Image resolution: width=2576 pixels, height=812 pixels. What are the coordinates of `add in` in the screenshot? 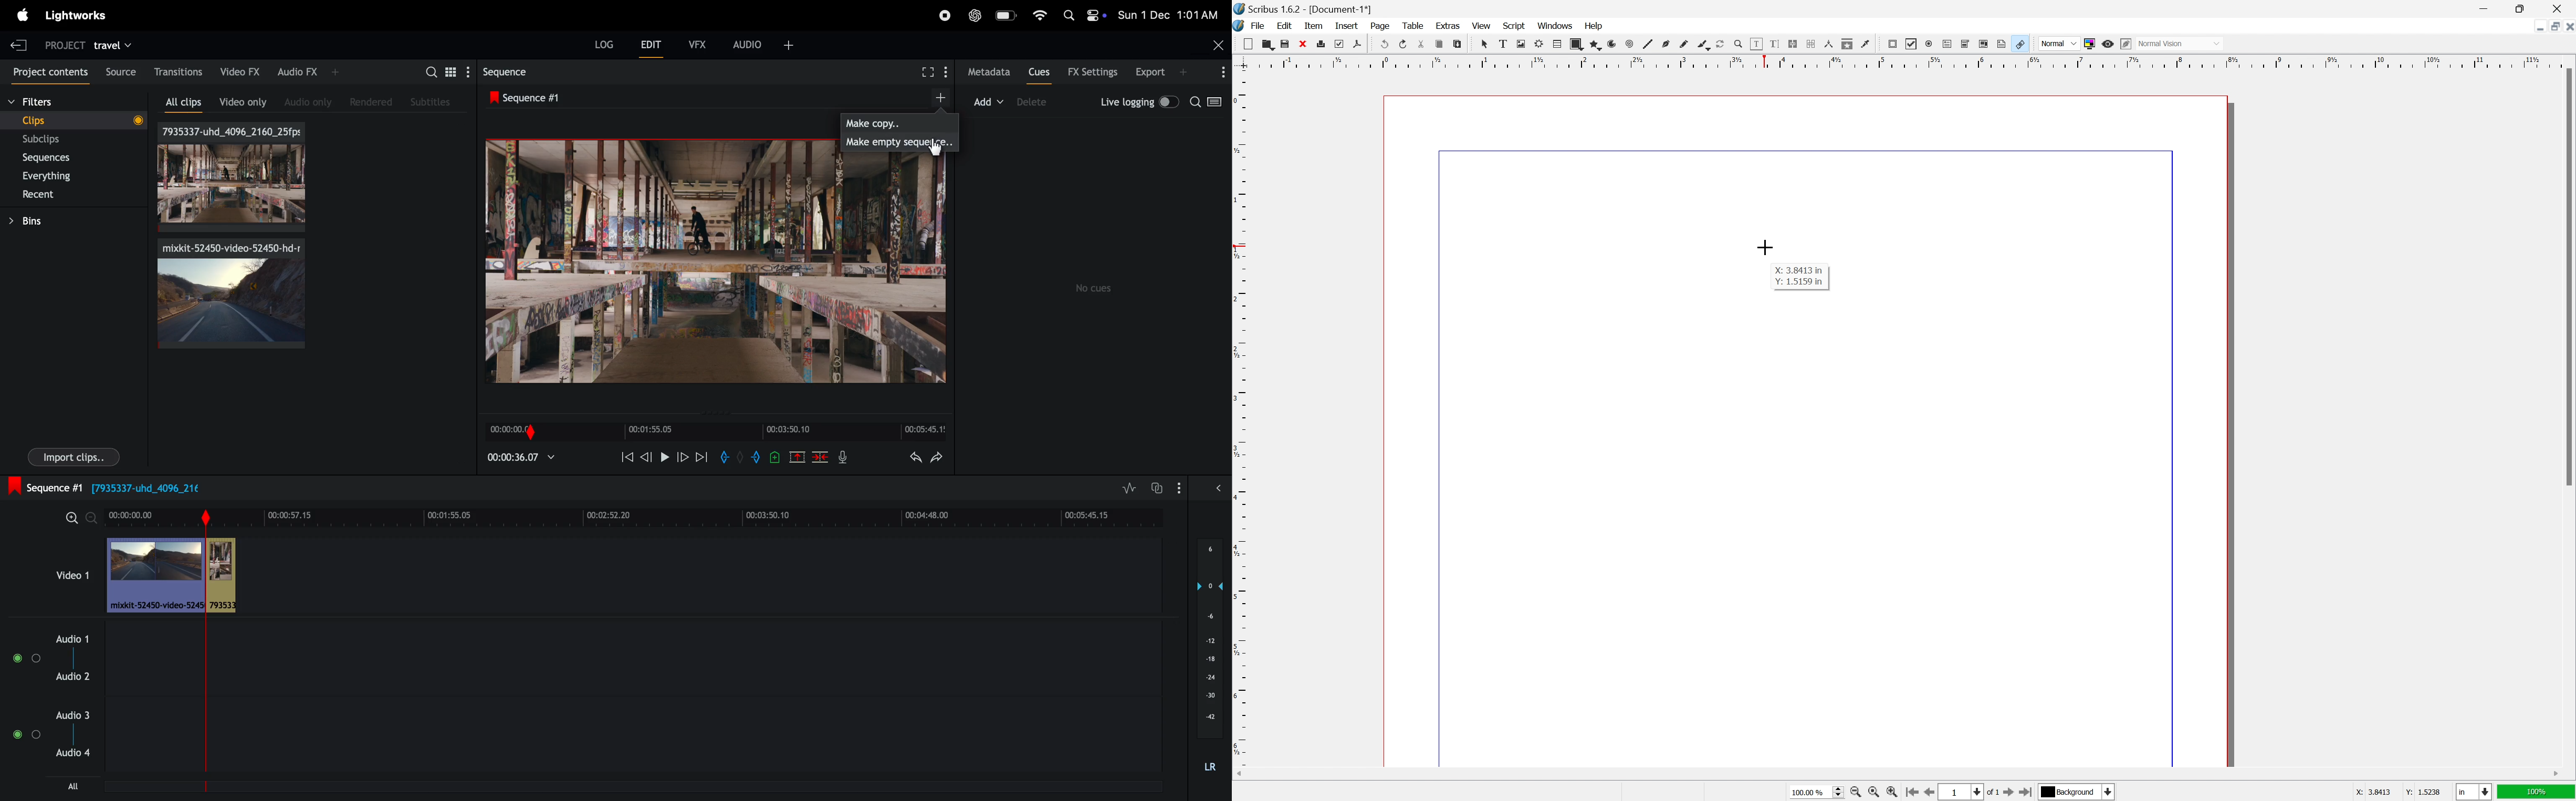 It's located at (727, 459).